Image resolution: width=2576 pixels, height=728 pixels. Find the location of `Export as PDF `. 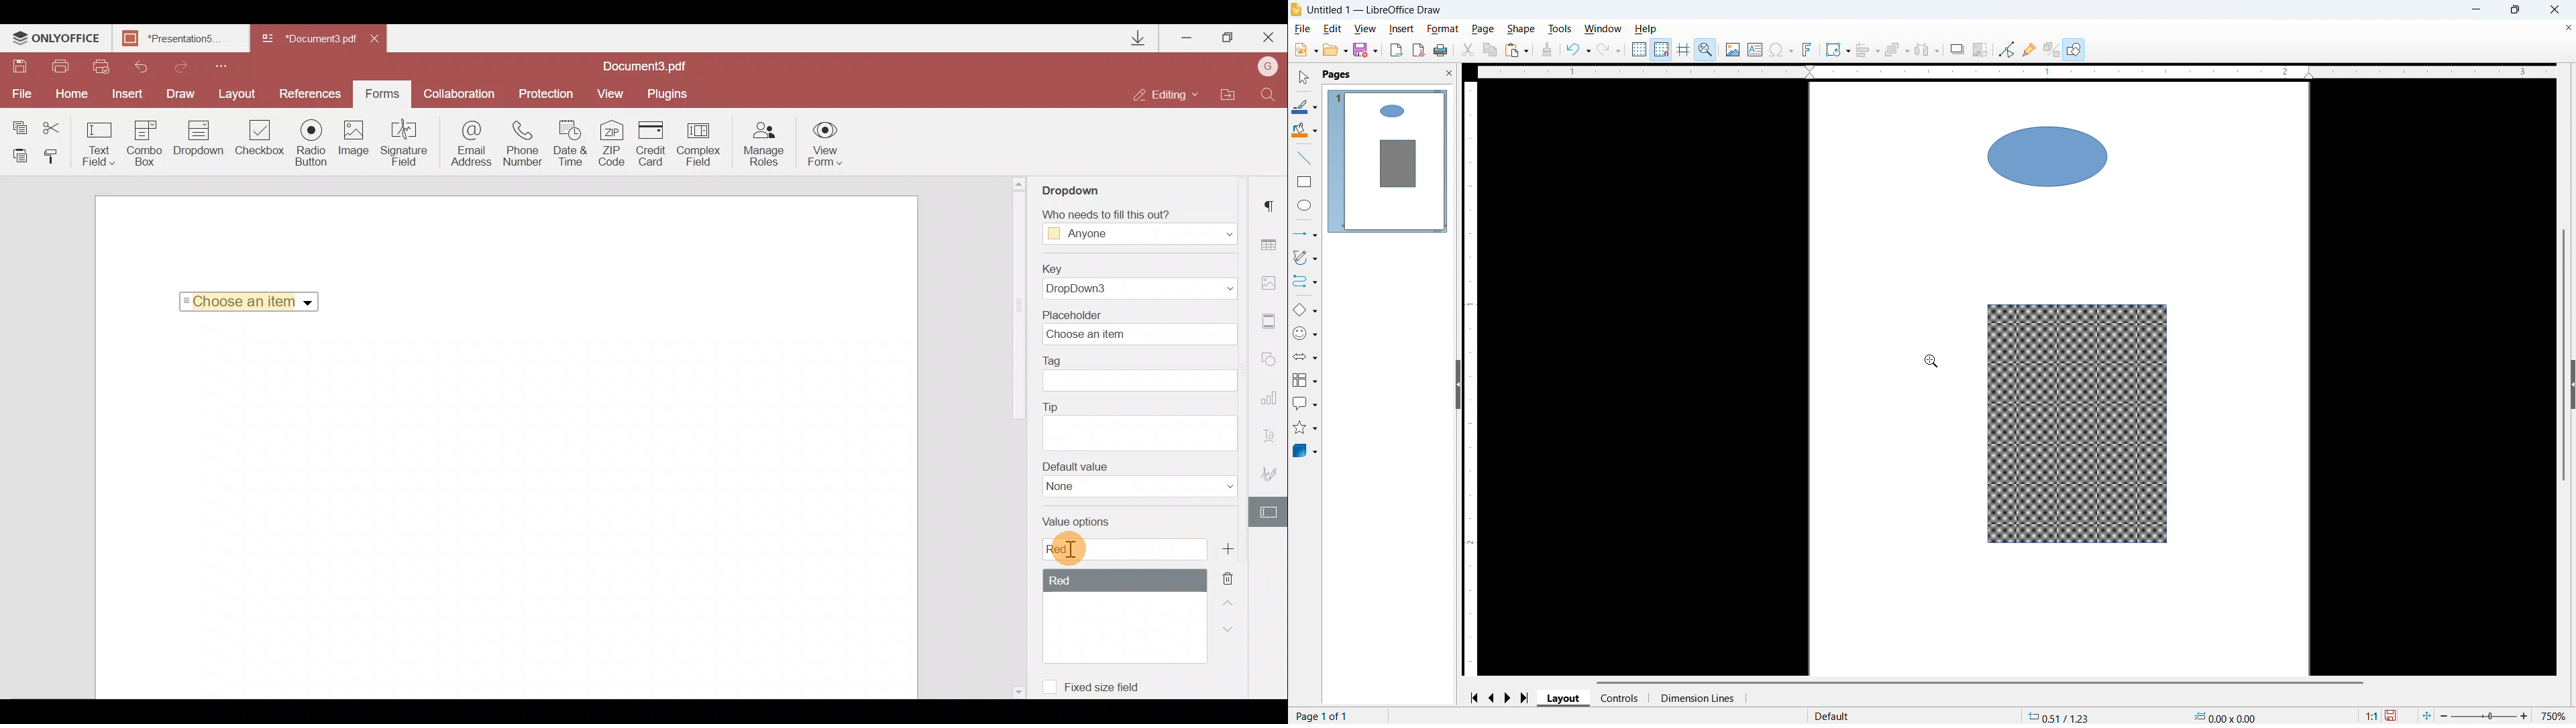

Export as PDF  is located at coordinates (1418, 50).